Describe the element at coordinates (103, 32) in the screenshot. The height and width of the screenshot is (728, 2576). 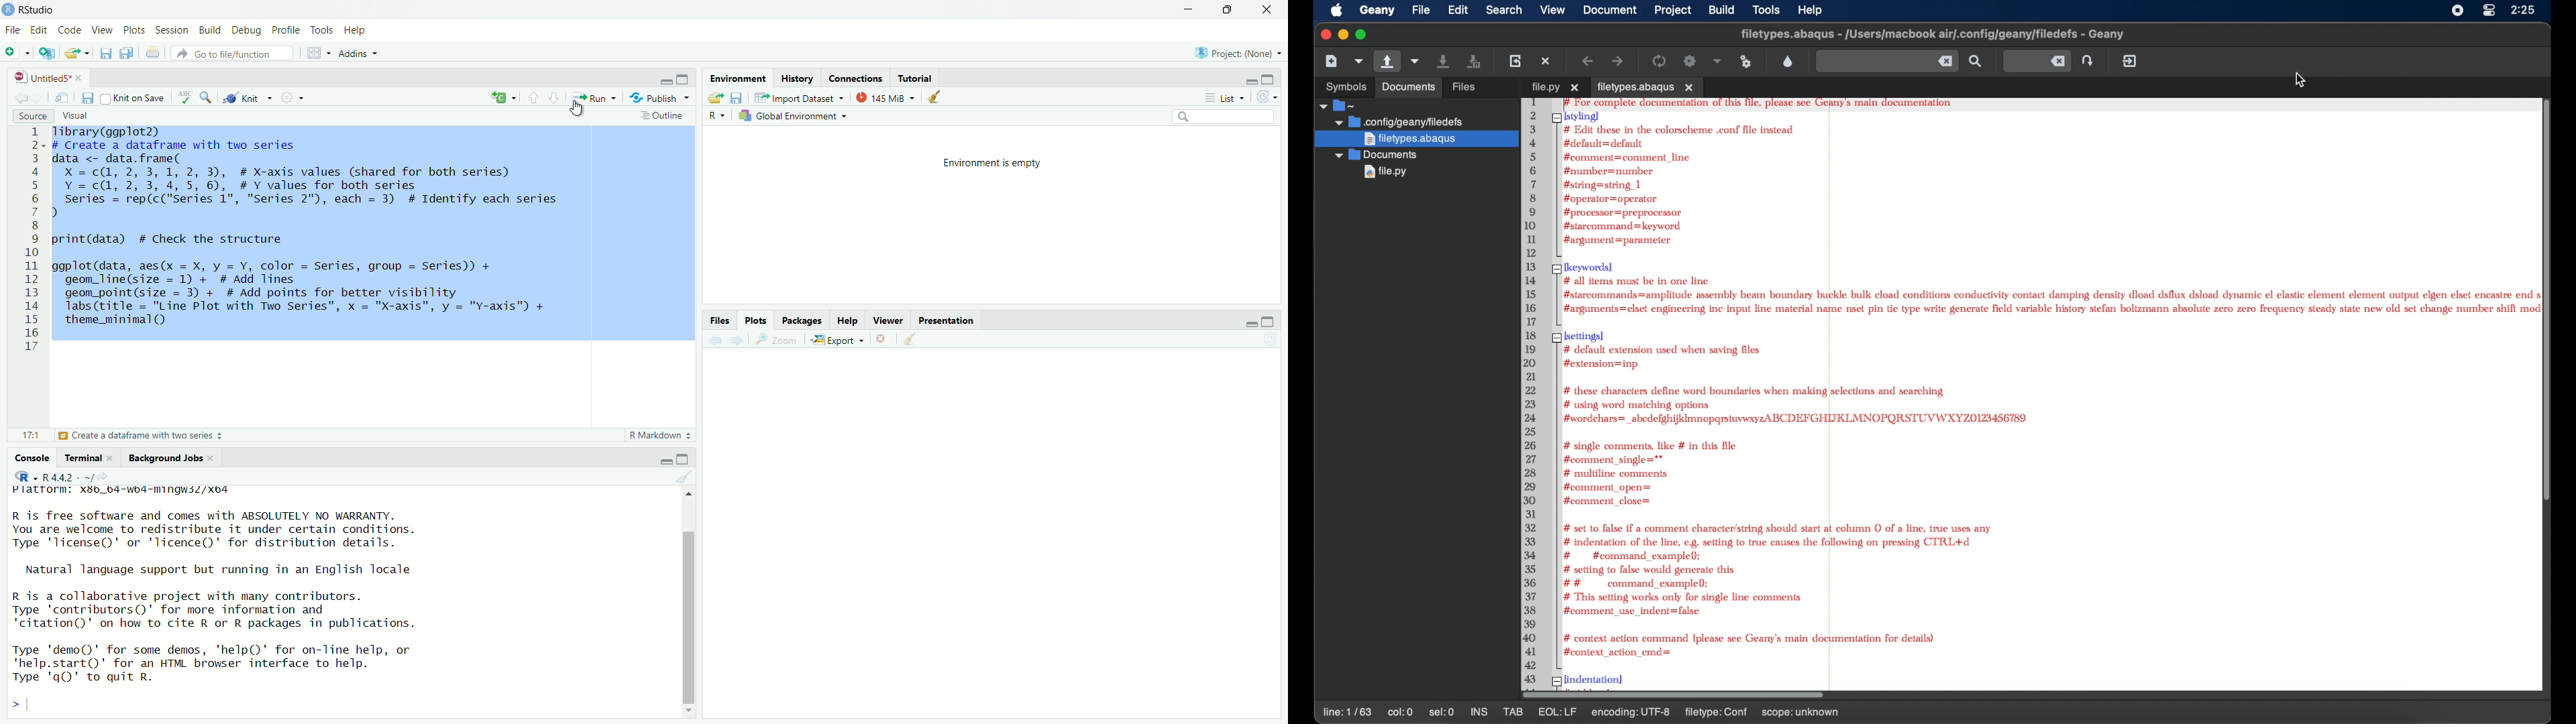
I see `View` at that location.